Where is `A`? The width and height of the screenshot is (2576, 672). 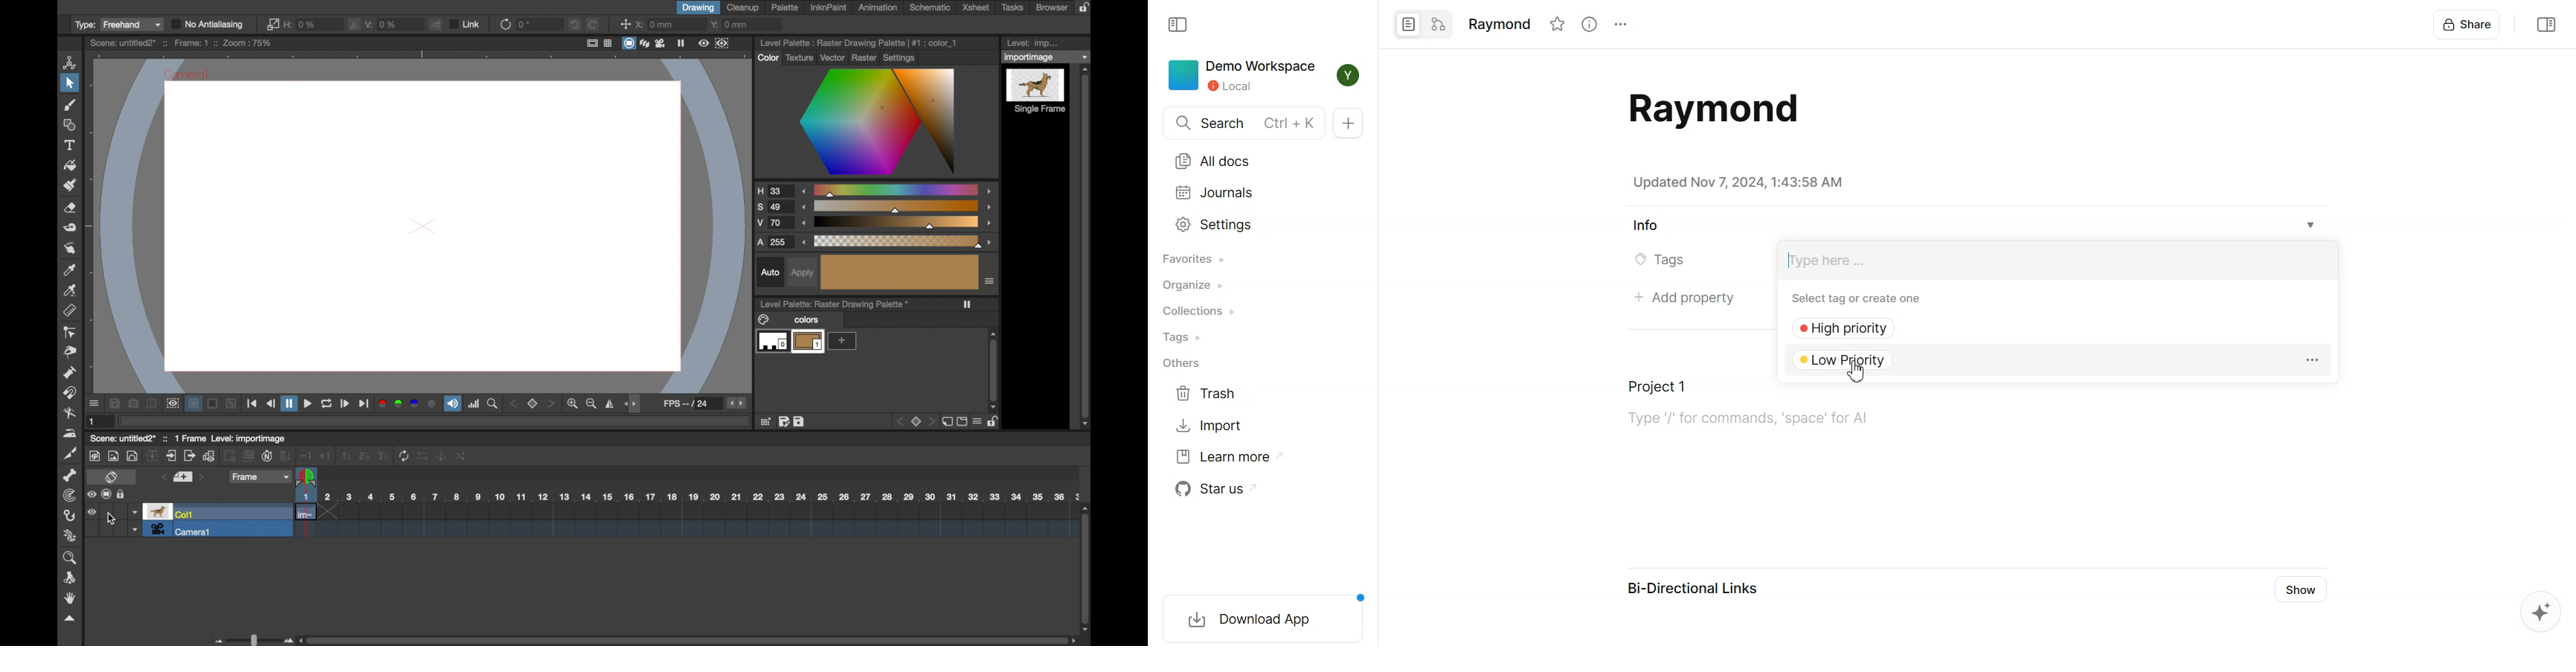 A is located at coordinates (776, 242).